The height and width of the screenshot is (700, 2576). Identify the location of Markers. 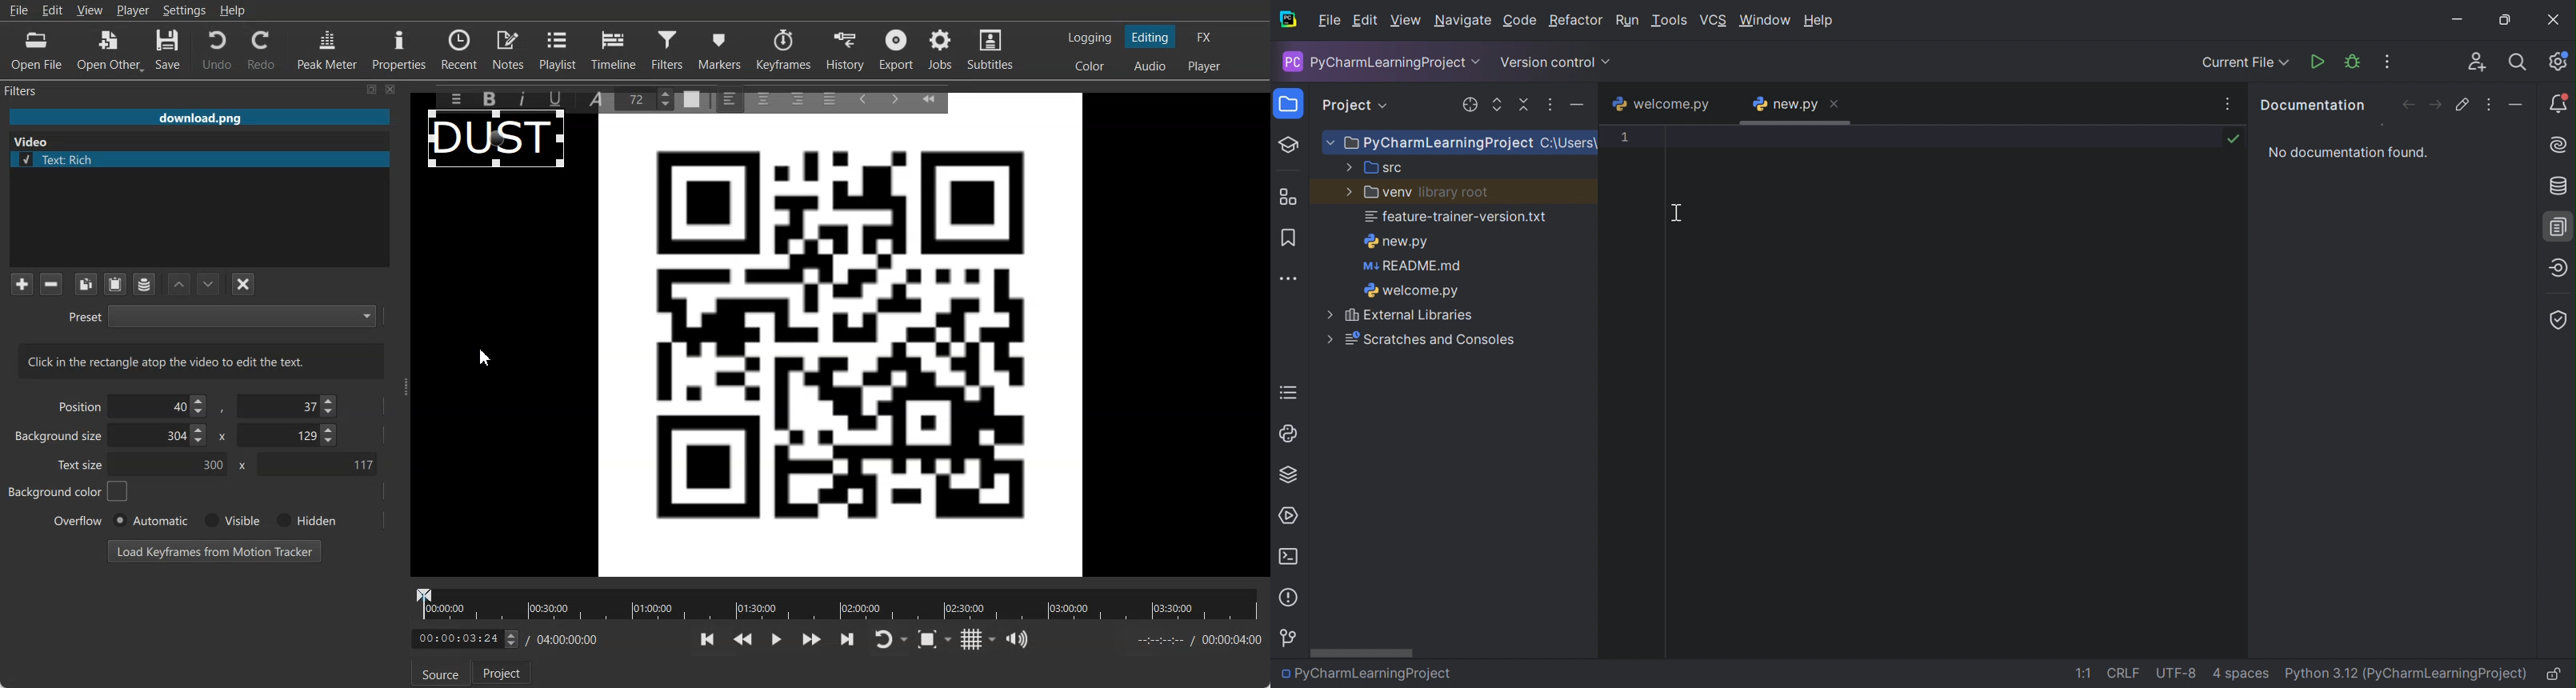
(721, 49).